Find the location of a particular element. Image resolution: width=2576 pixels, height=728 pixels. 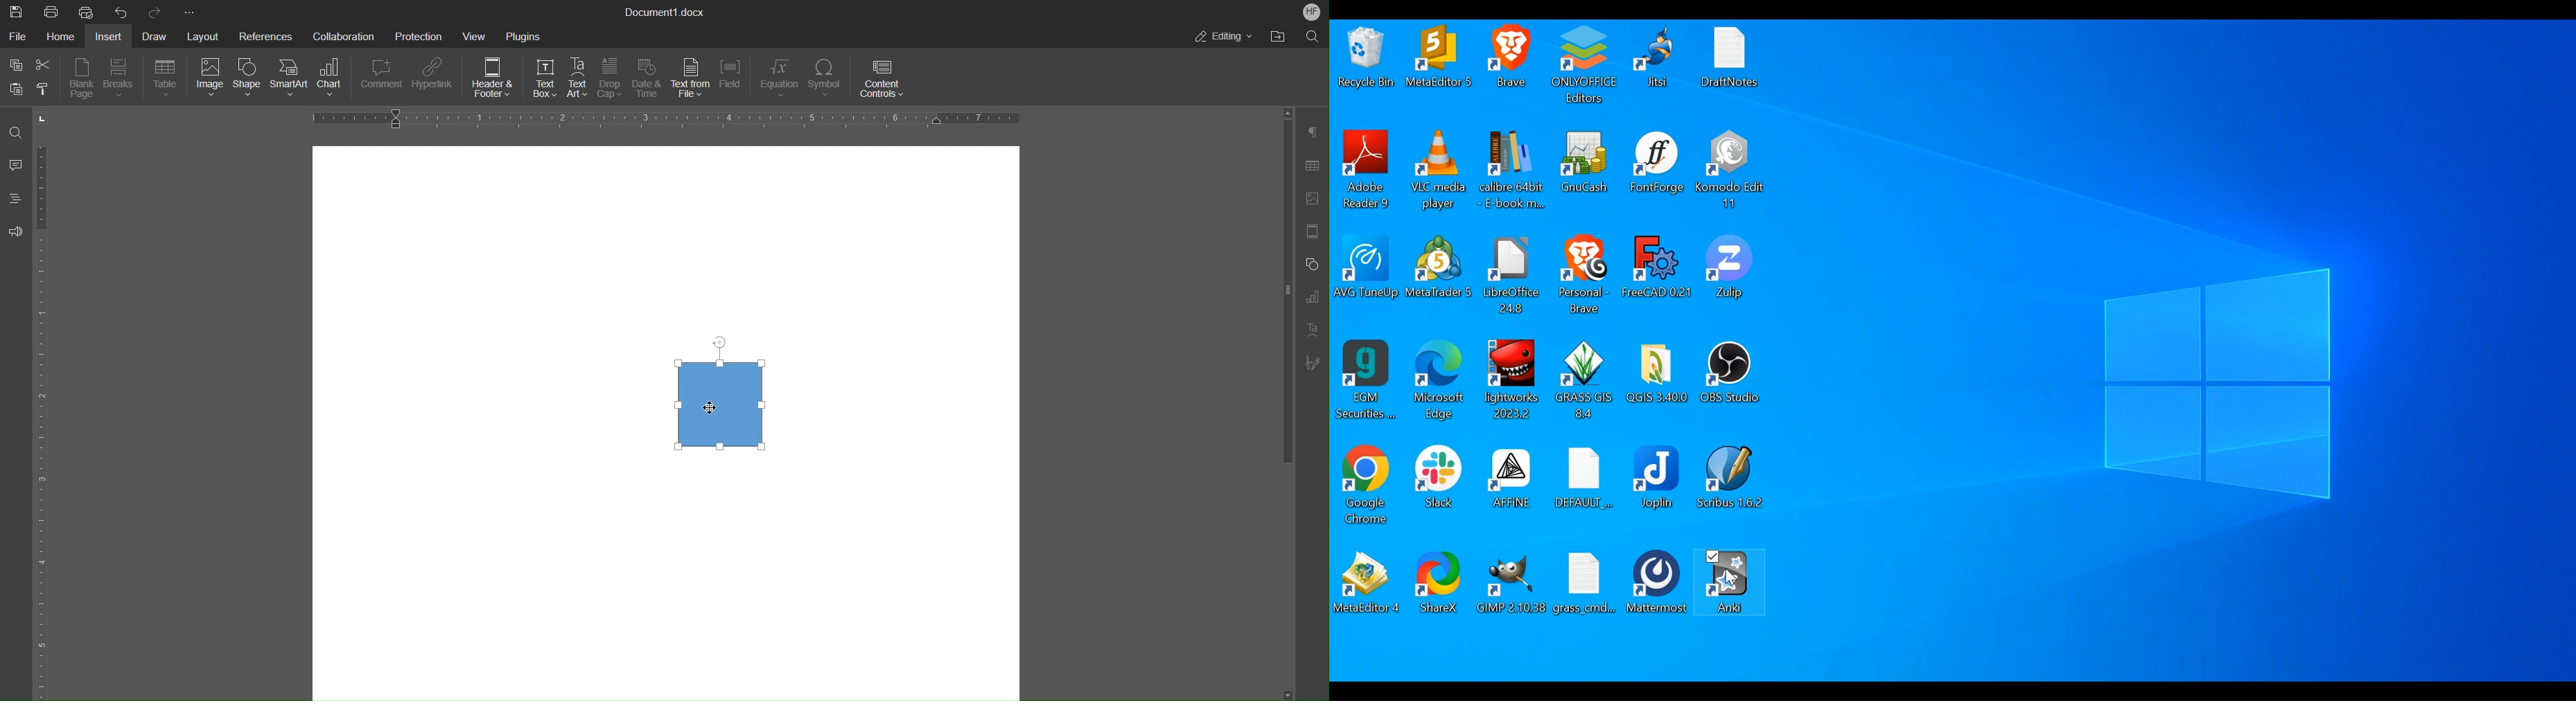

Graph is located at coordinates (1317, 297).